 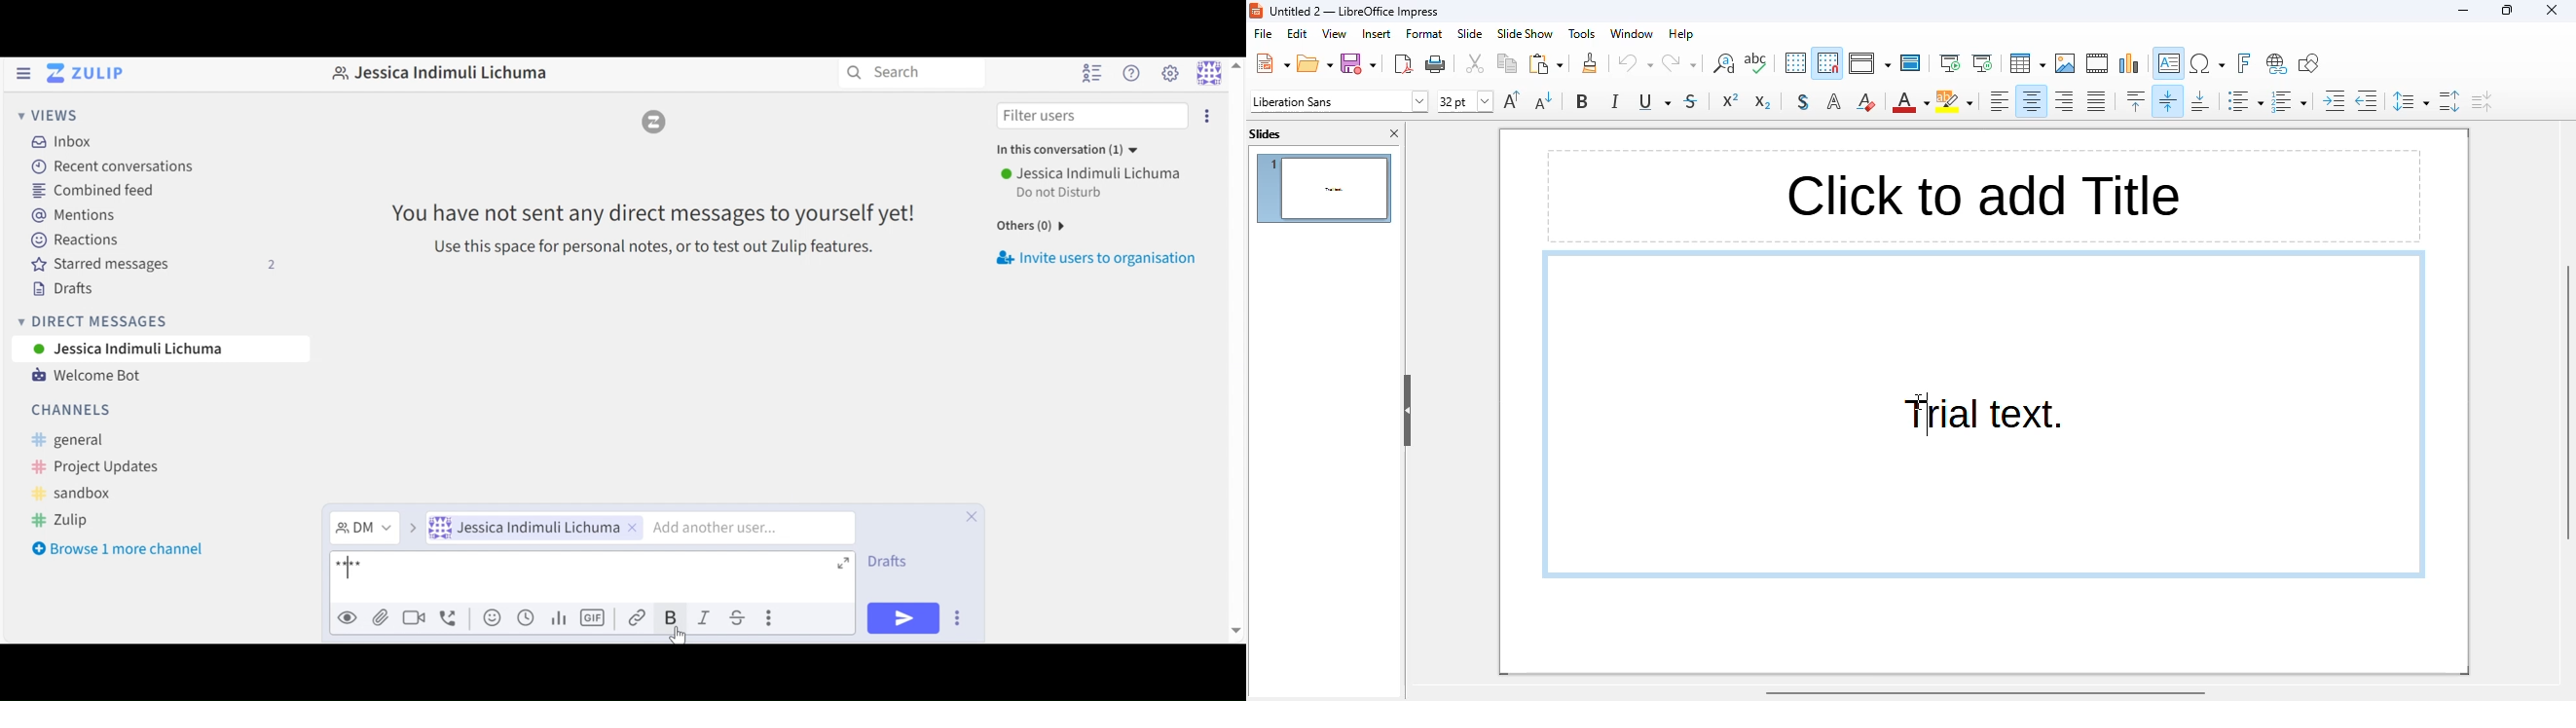 I want to click on logo, so click(x=1256, y=11).